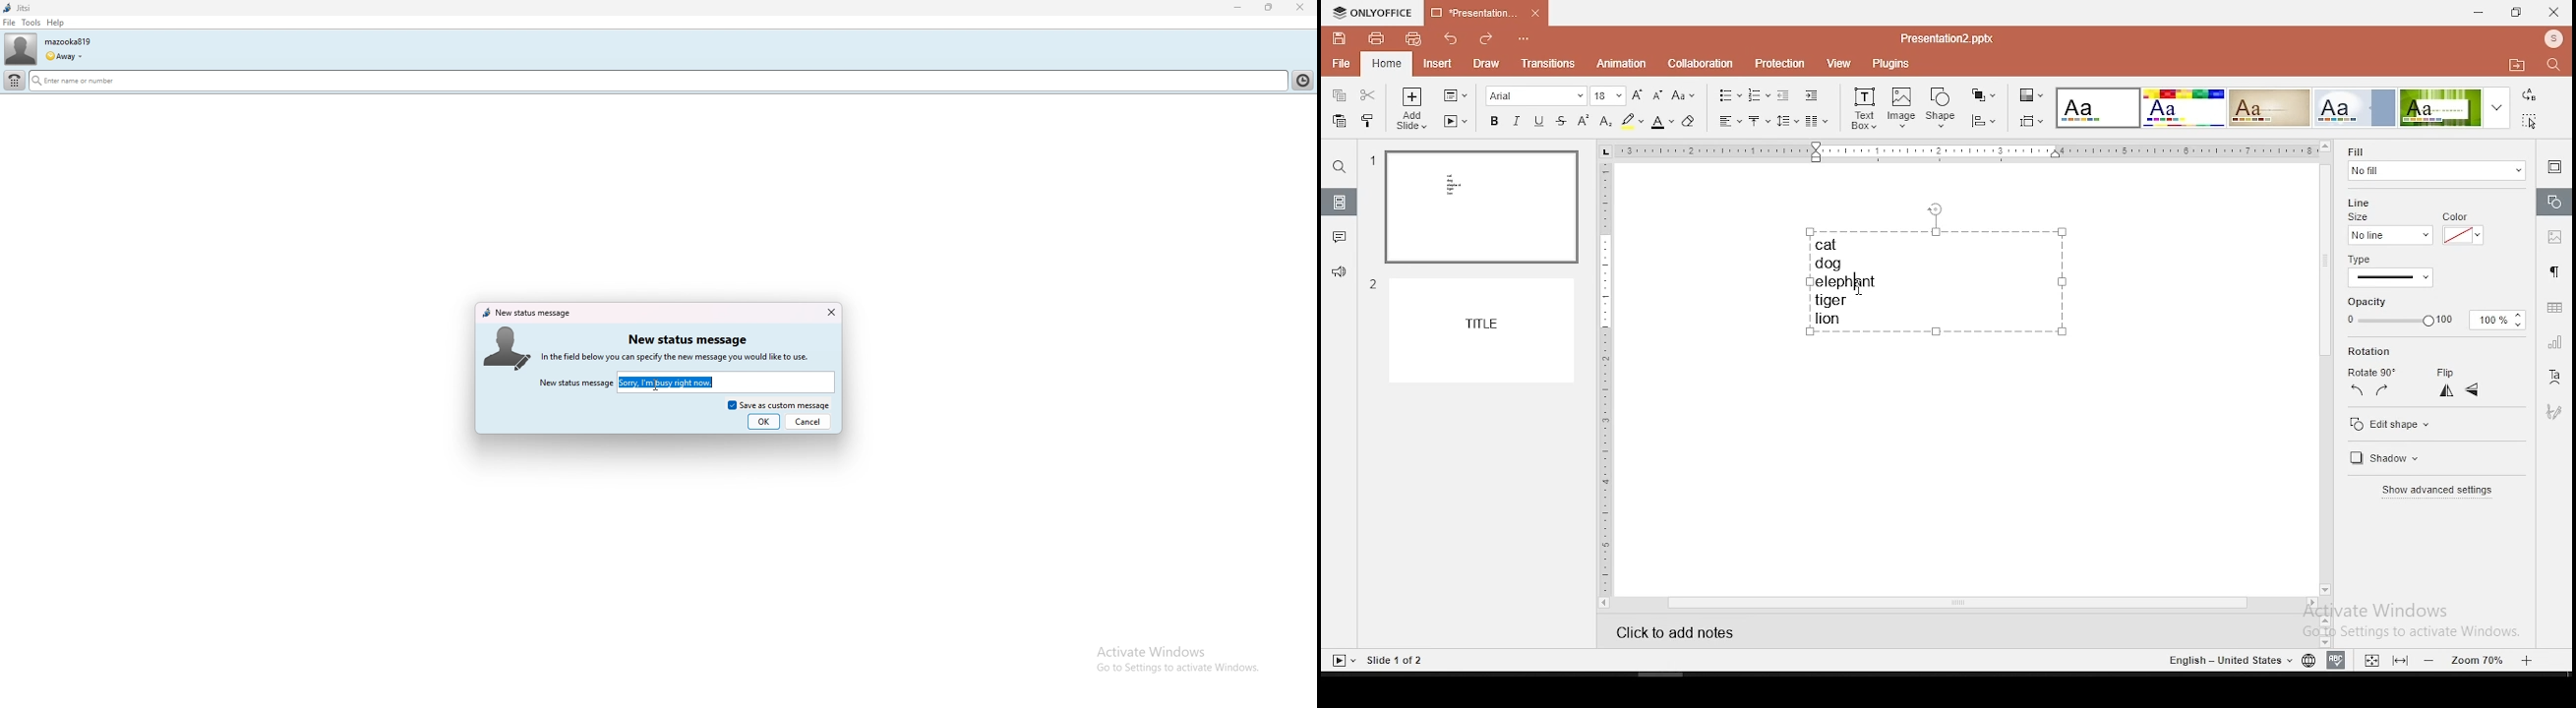  What do you see at coordinates (9, 23) in the screenshot?
I see `file` at bounding box center [9, 23].